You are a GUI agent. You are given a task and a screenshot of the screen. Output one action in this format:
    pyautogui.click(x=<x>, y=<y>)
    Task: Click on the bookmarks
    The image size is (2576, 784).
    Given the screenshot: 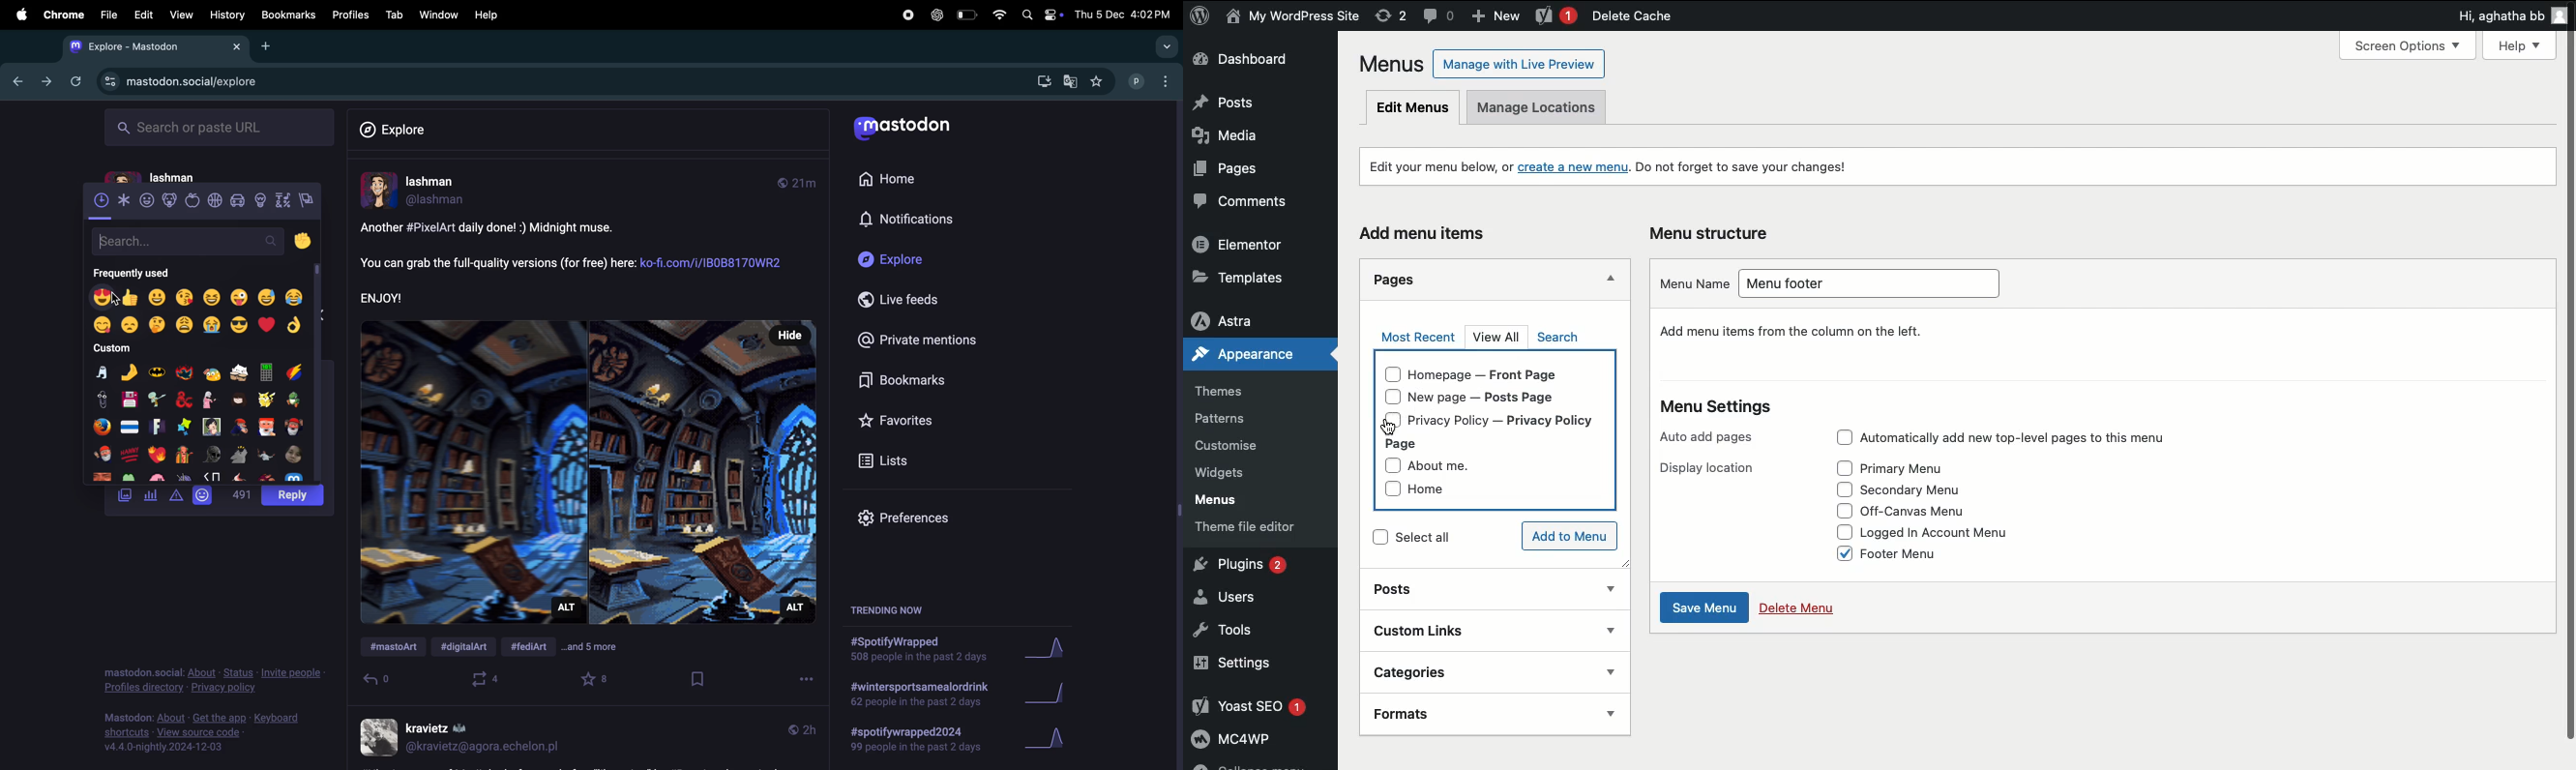 What is the action you would take?
    pyautogui.click(x=288, y=15)
    